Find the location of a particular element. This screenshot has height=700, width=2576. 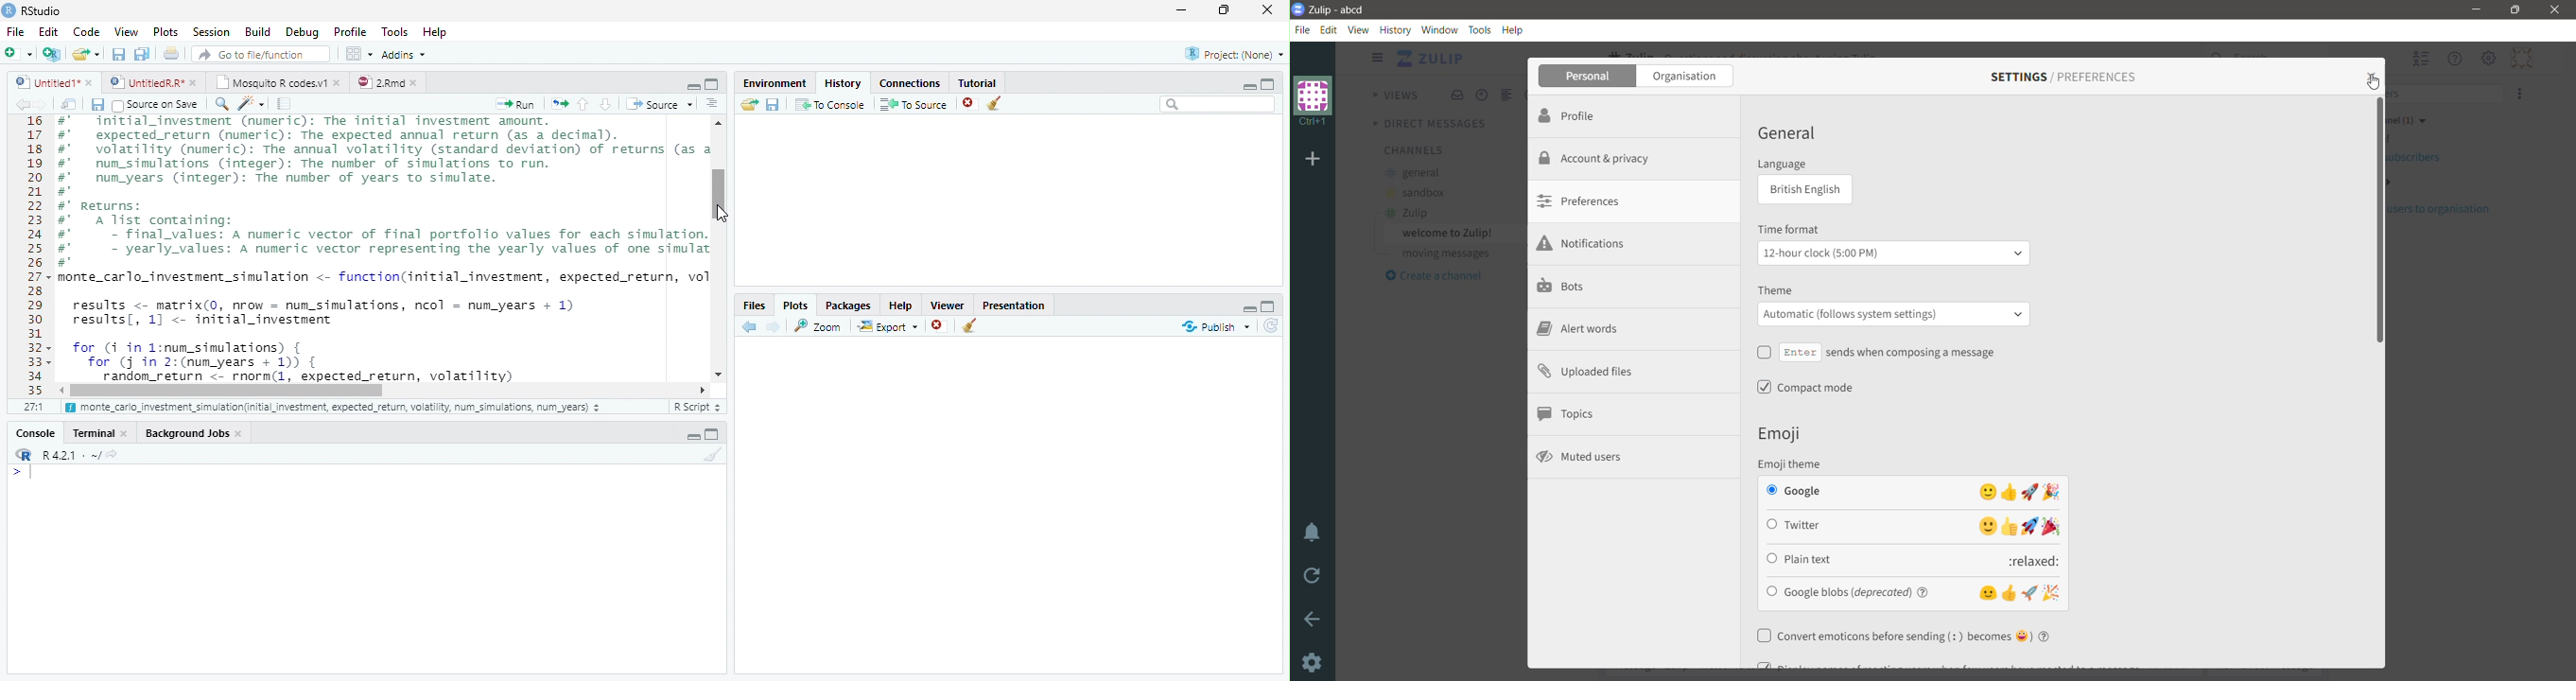

Inbox is located at coordinates (1457, 95).